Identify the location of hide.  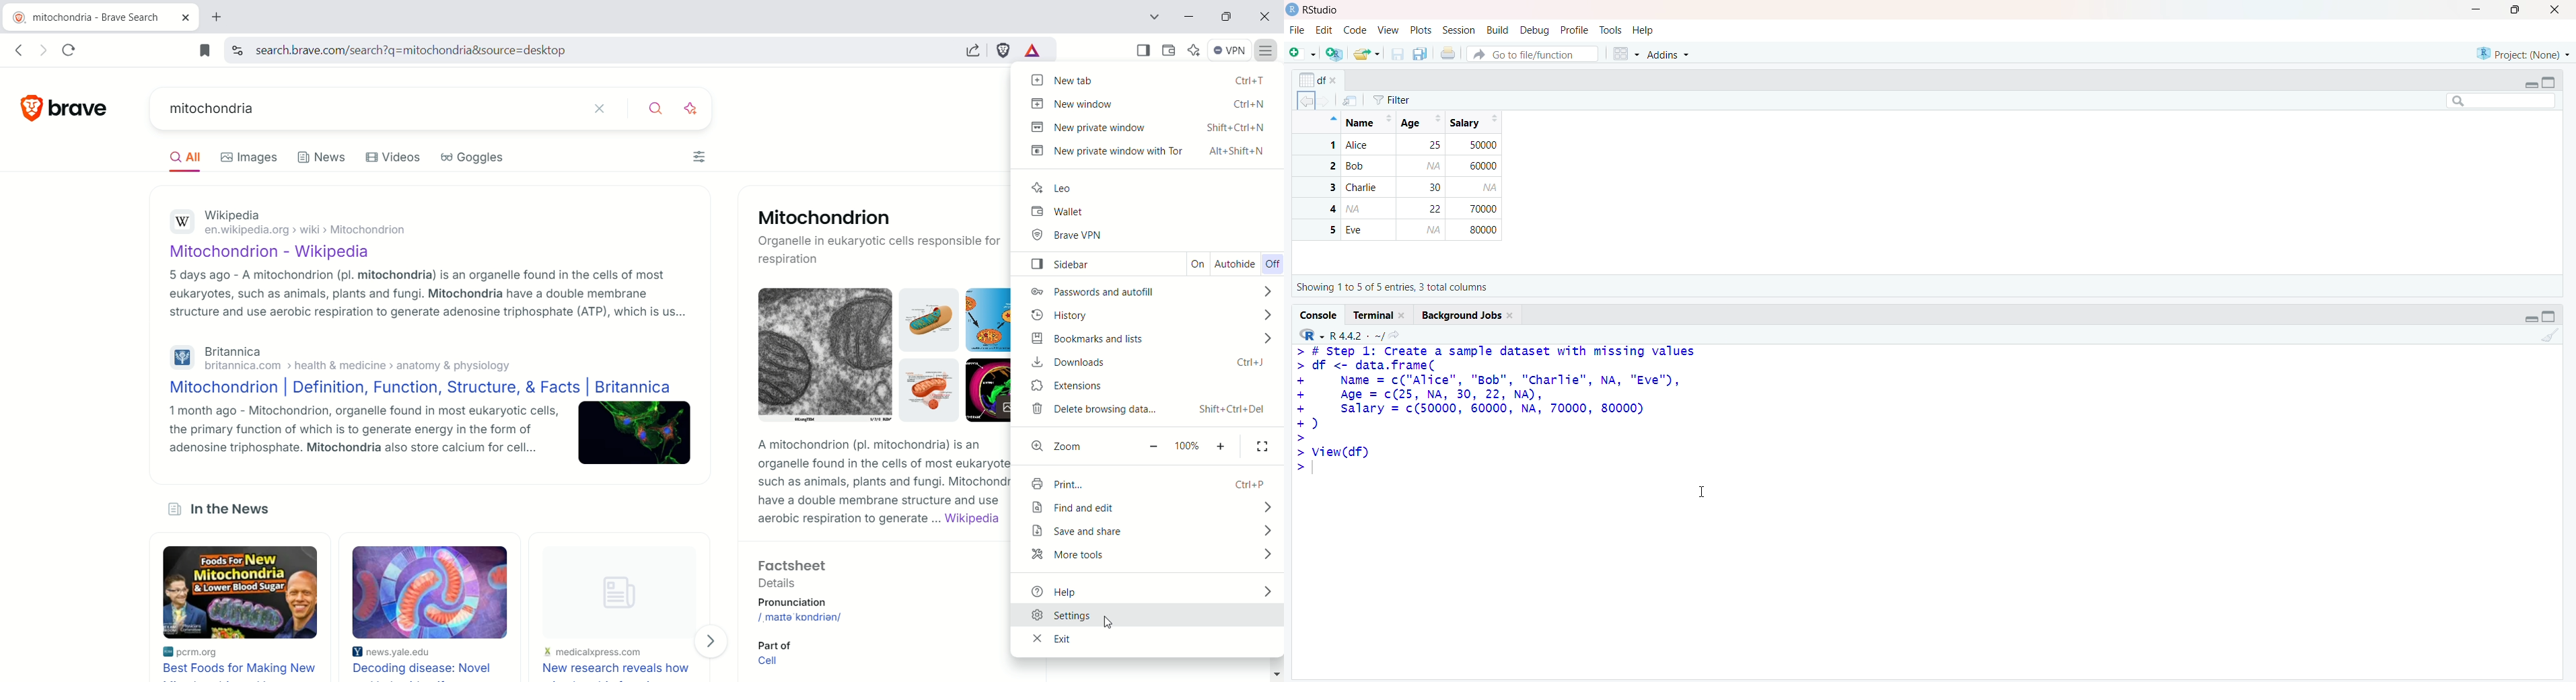
(1330, 121).